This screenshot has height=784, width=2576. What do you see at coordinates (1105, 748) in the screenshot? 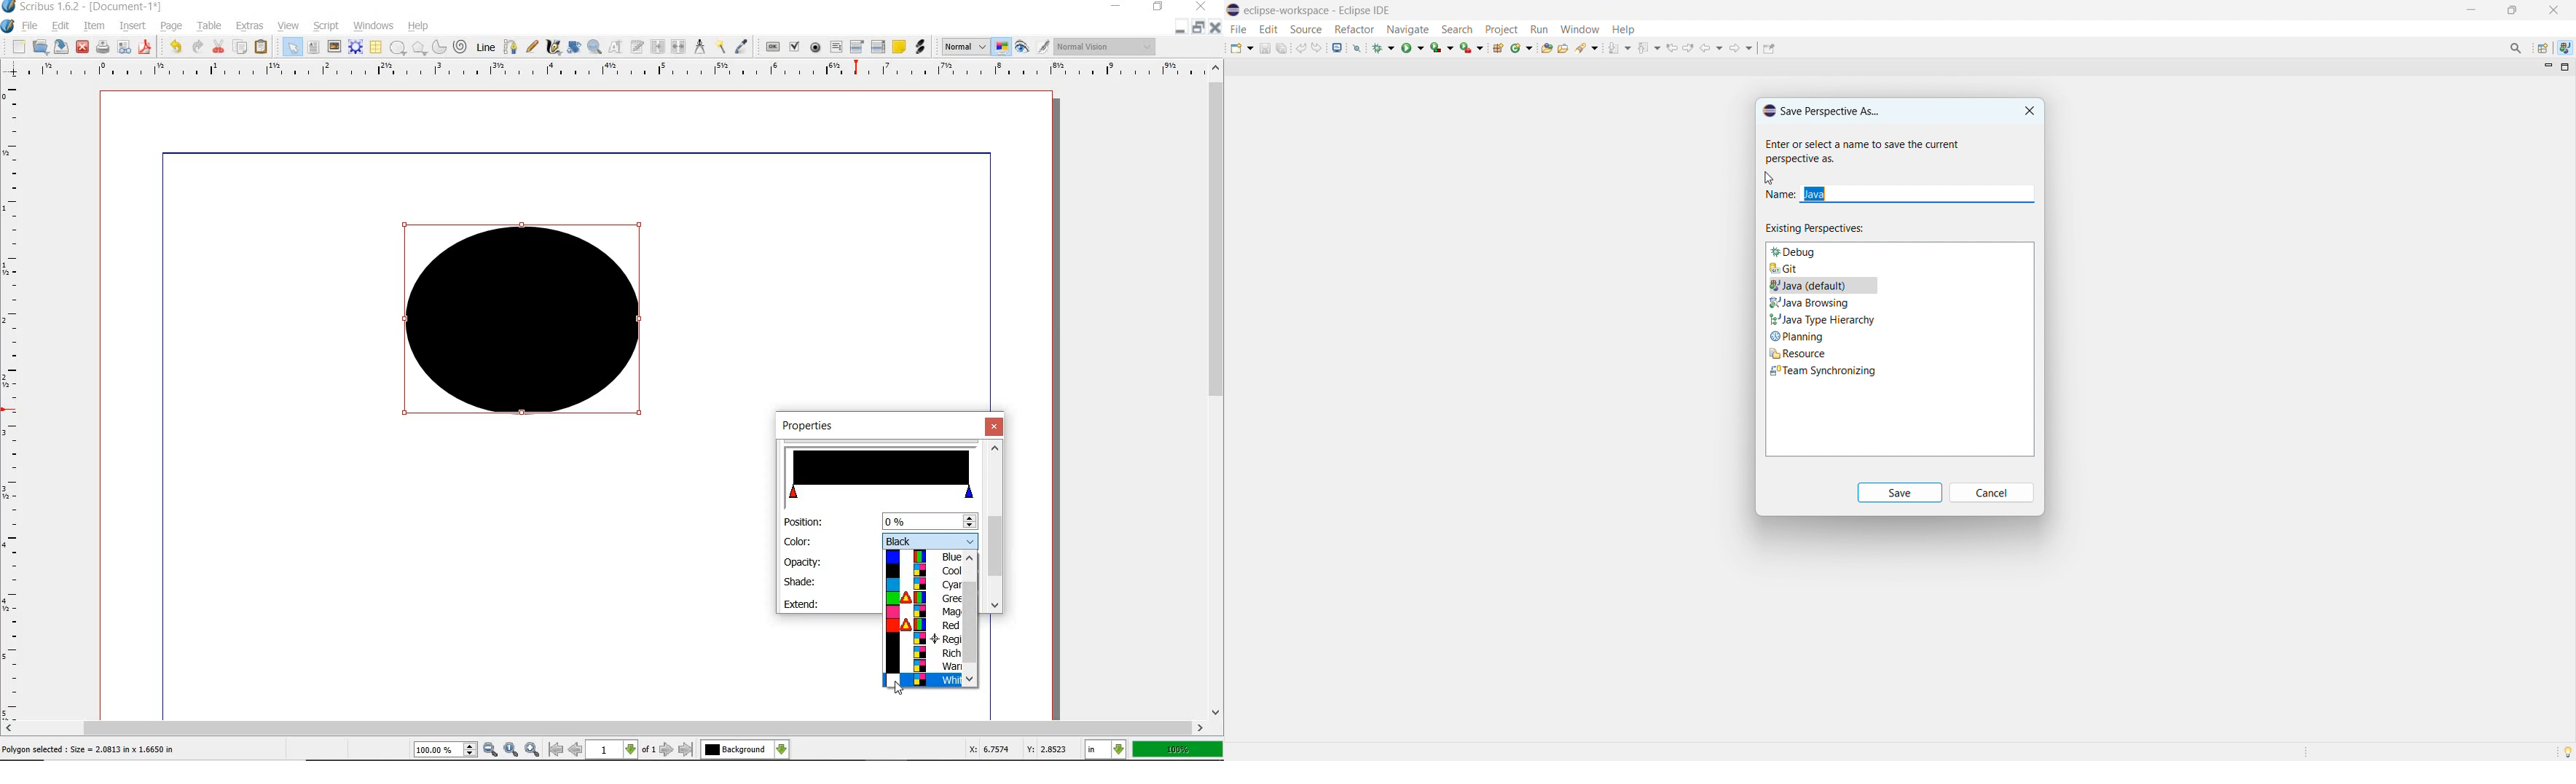
I see `select current unit` at bounding box center [1105, 748].